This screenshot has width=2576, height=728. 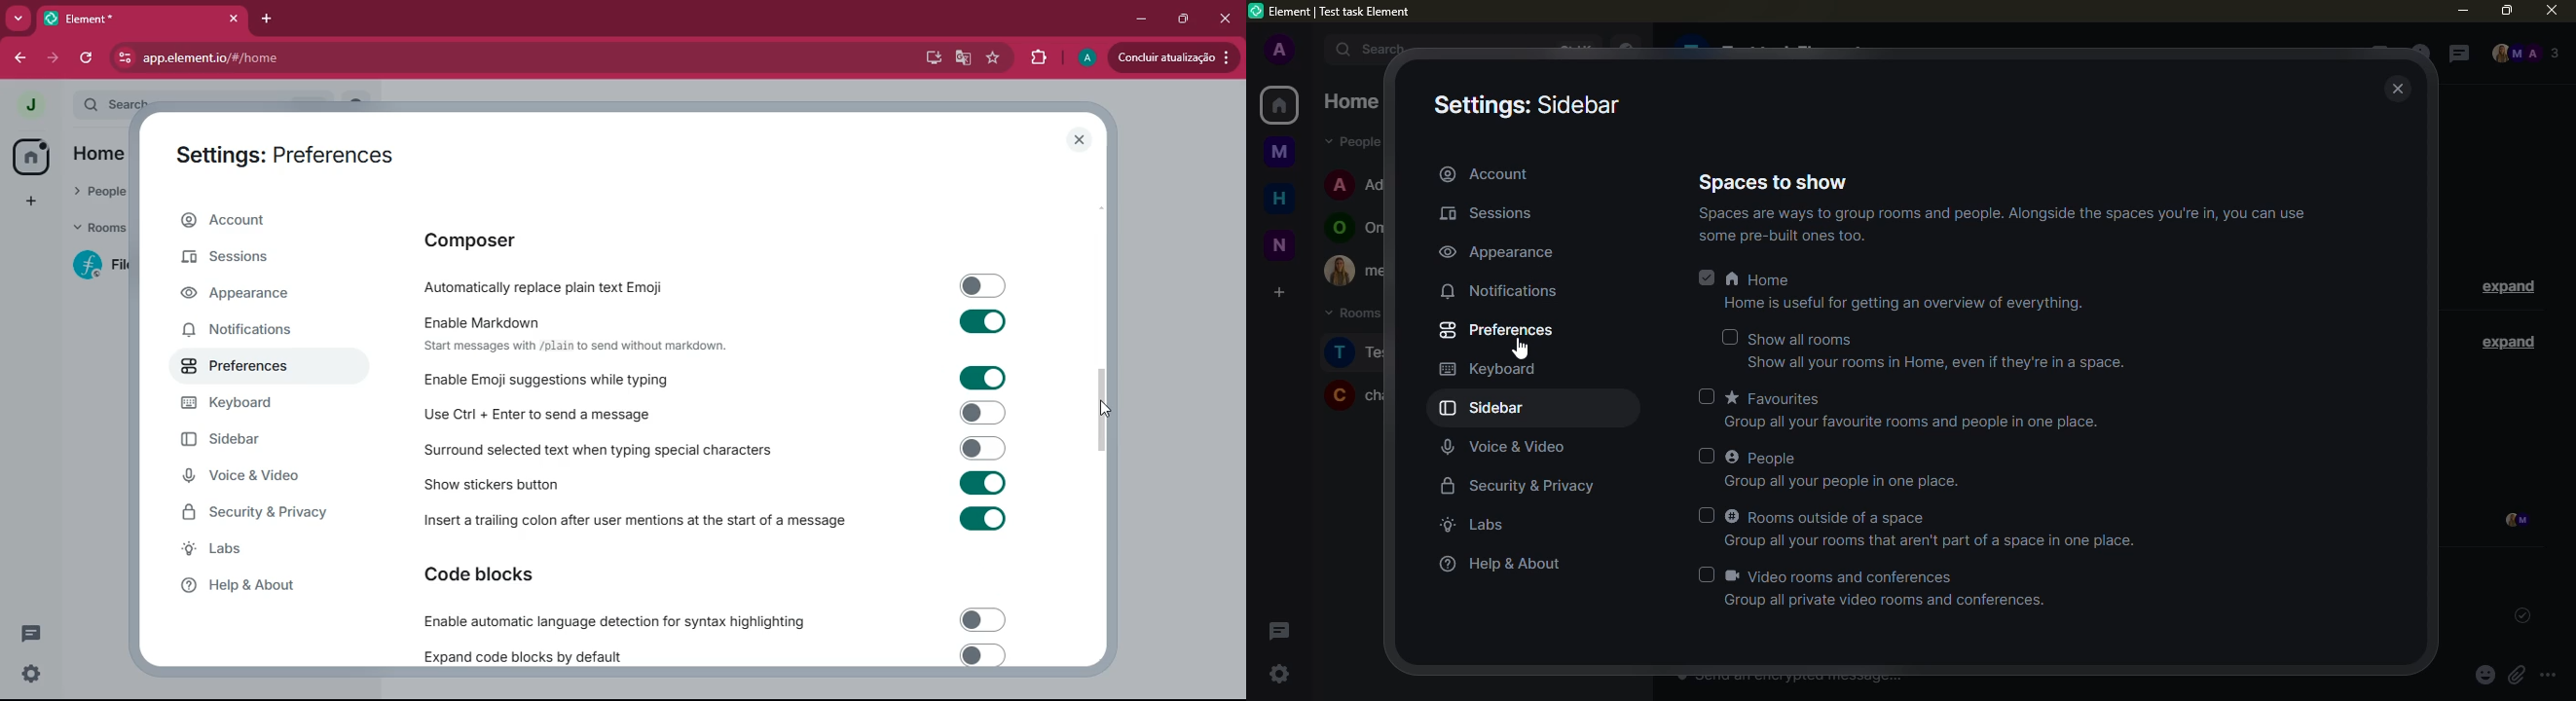 I want to click on sidebar, so click(x=1482, y=409).